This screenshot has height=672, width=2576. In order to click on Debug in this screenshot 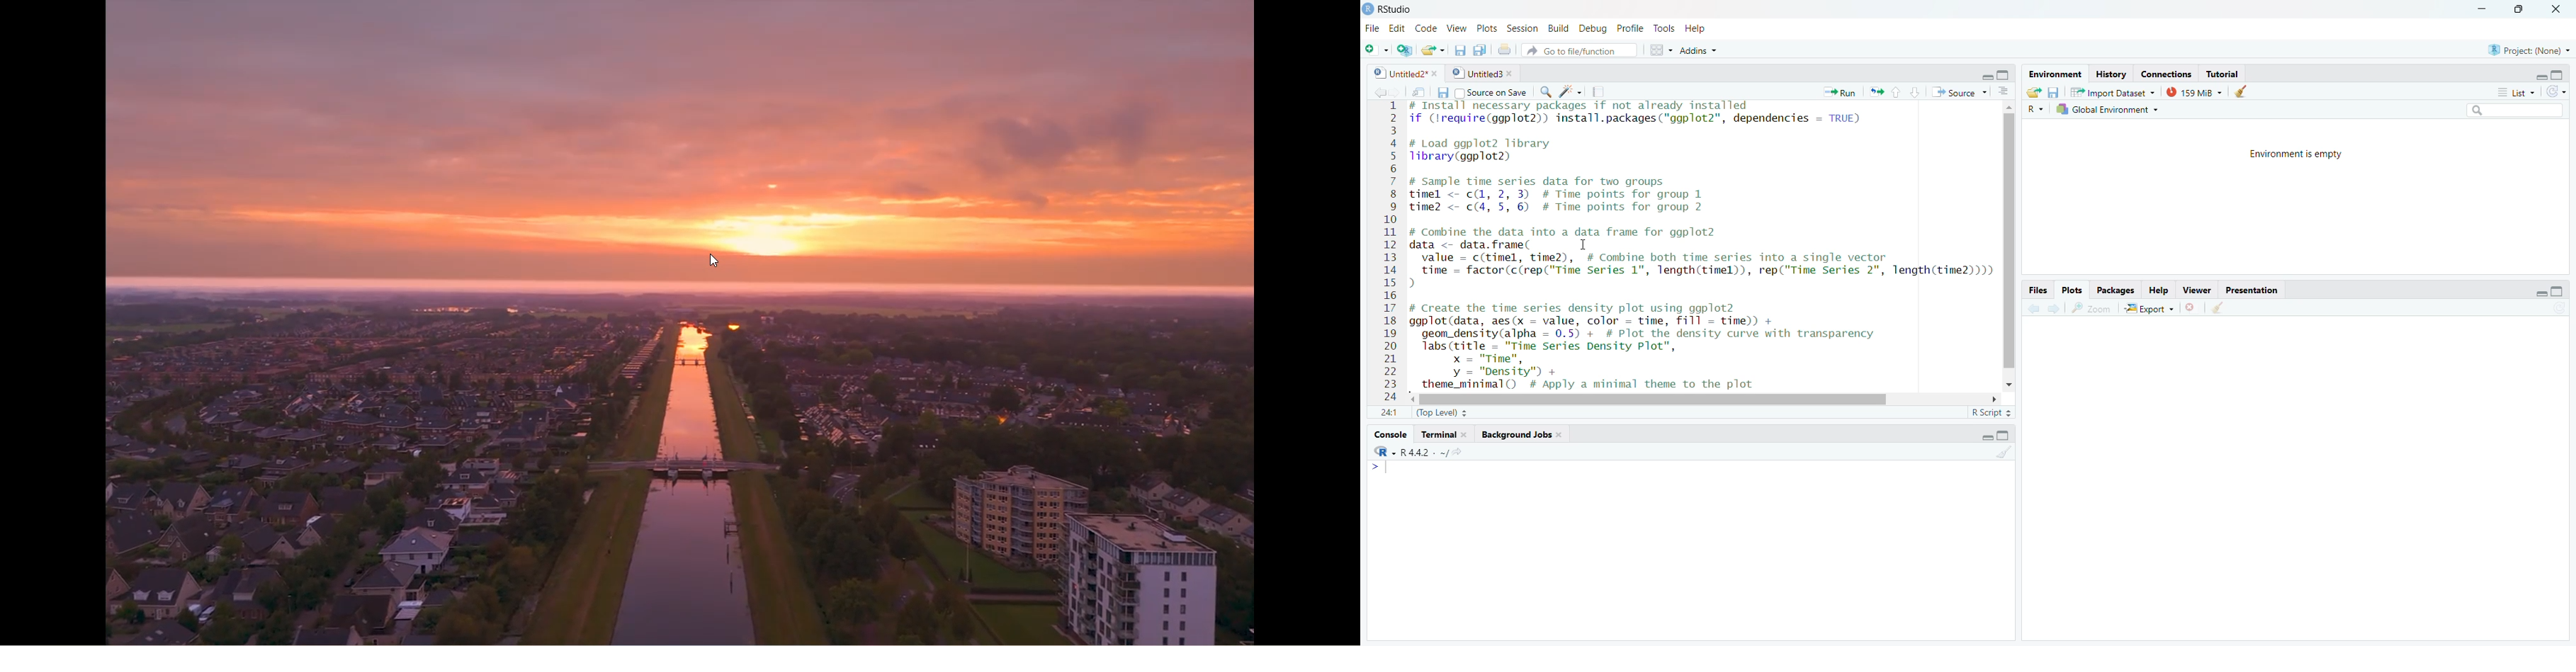, I will do `click(1591, 27)`.